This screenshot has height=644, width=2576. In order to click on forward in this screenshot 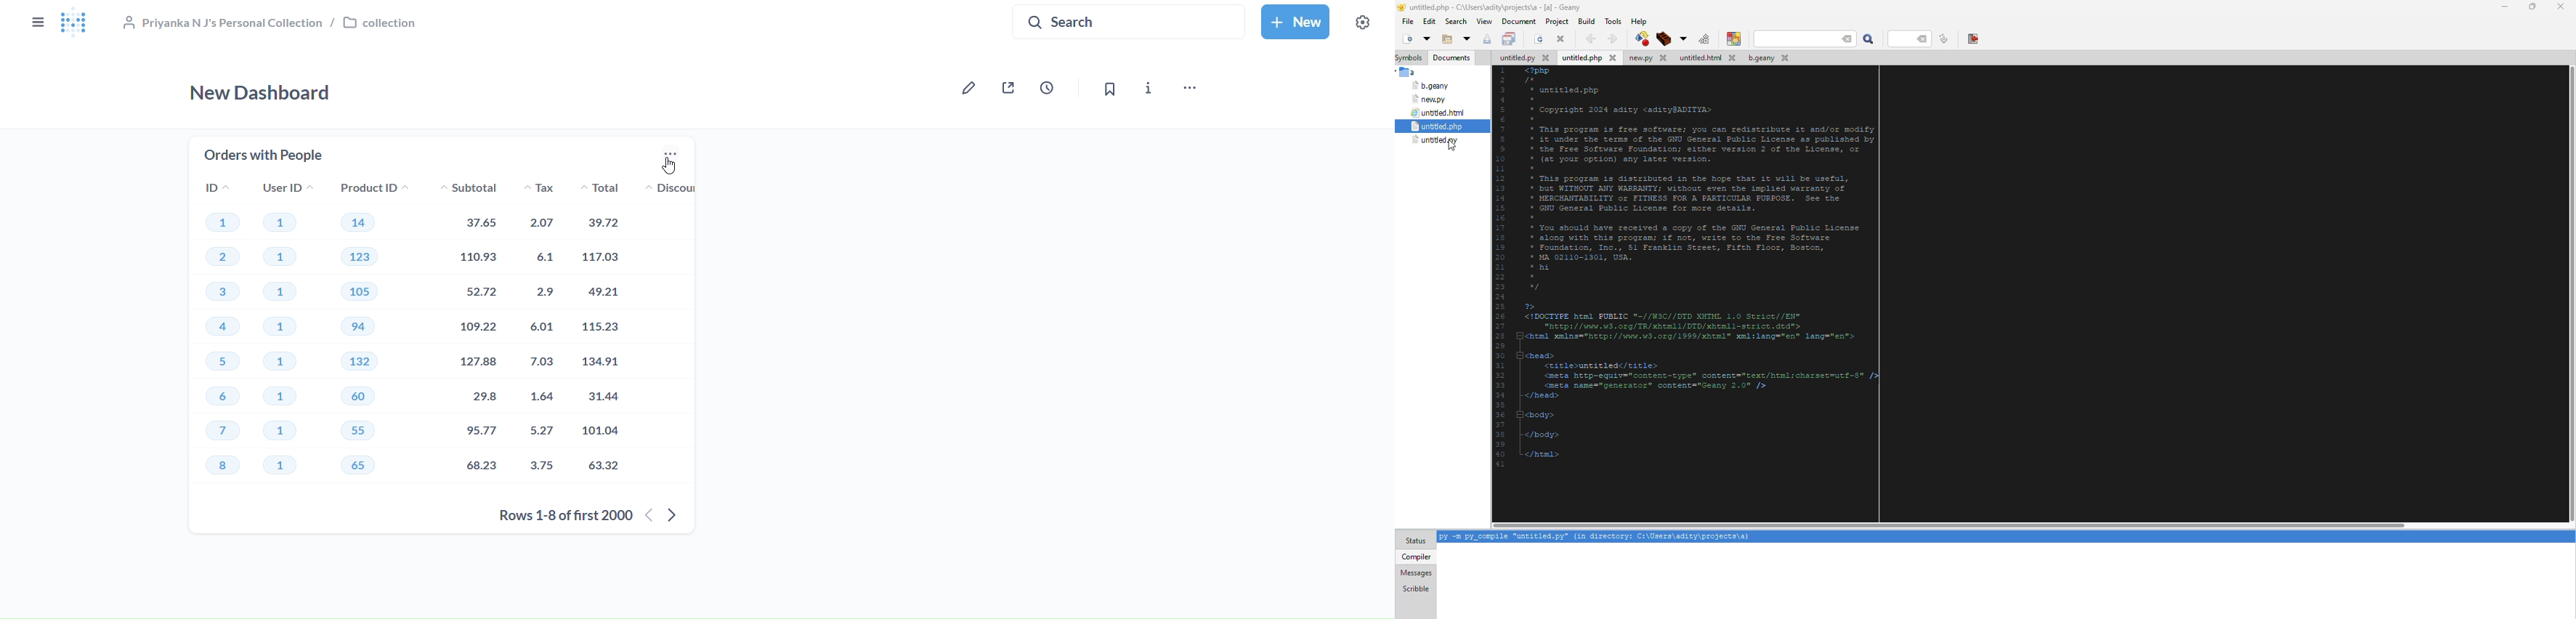, I will do `click(1611, 38)`.